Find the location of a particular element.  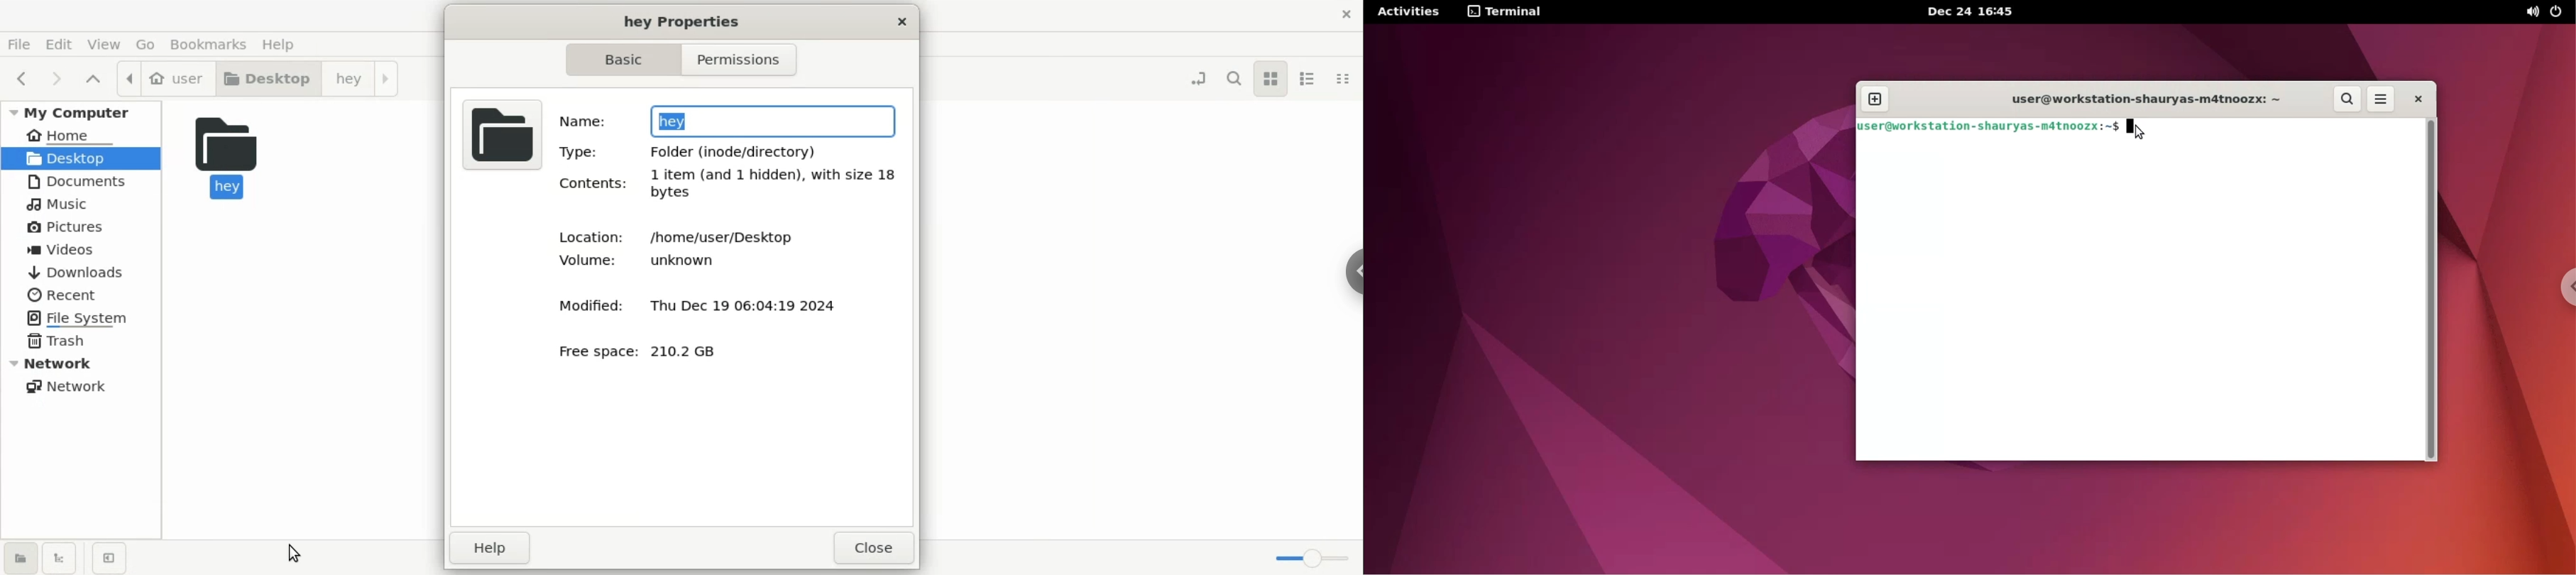

go is located at coordinates (150, 45).